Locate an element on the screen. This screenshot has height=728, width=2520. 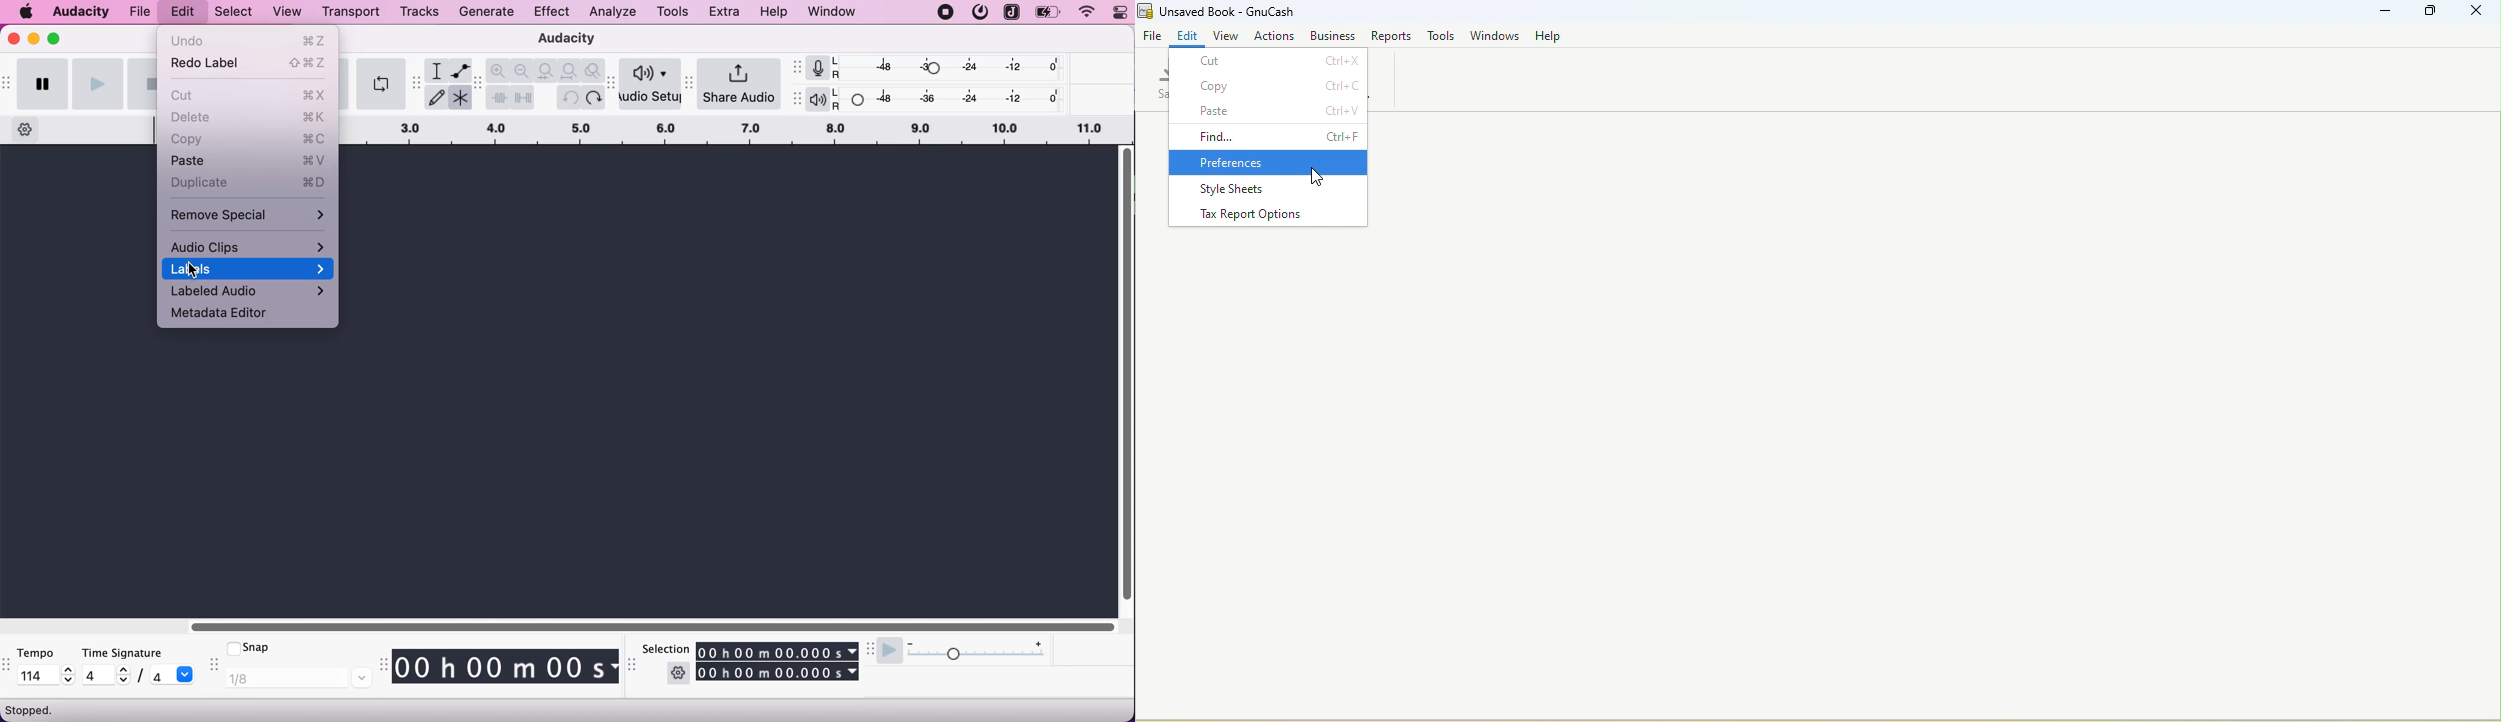
Tools is located at coordinates (1443, 35).